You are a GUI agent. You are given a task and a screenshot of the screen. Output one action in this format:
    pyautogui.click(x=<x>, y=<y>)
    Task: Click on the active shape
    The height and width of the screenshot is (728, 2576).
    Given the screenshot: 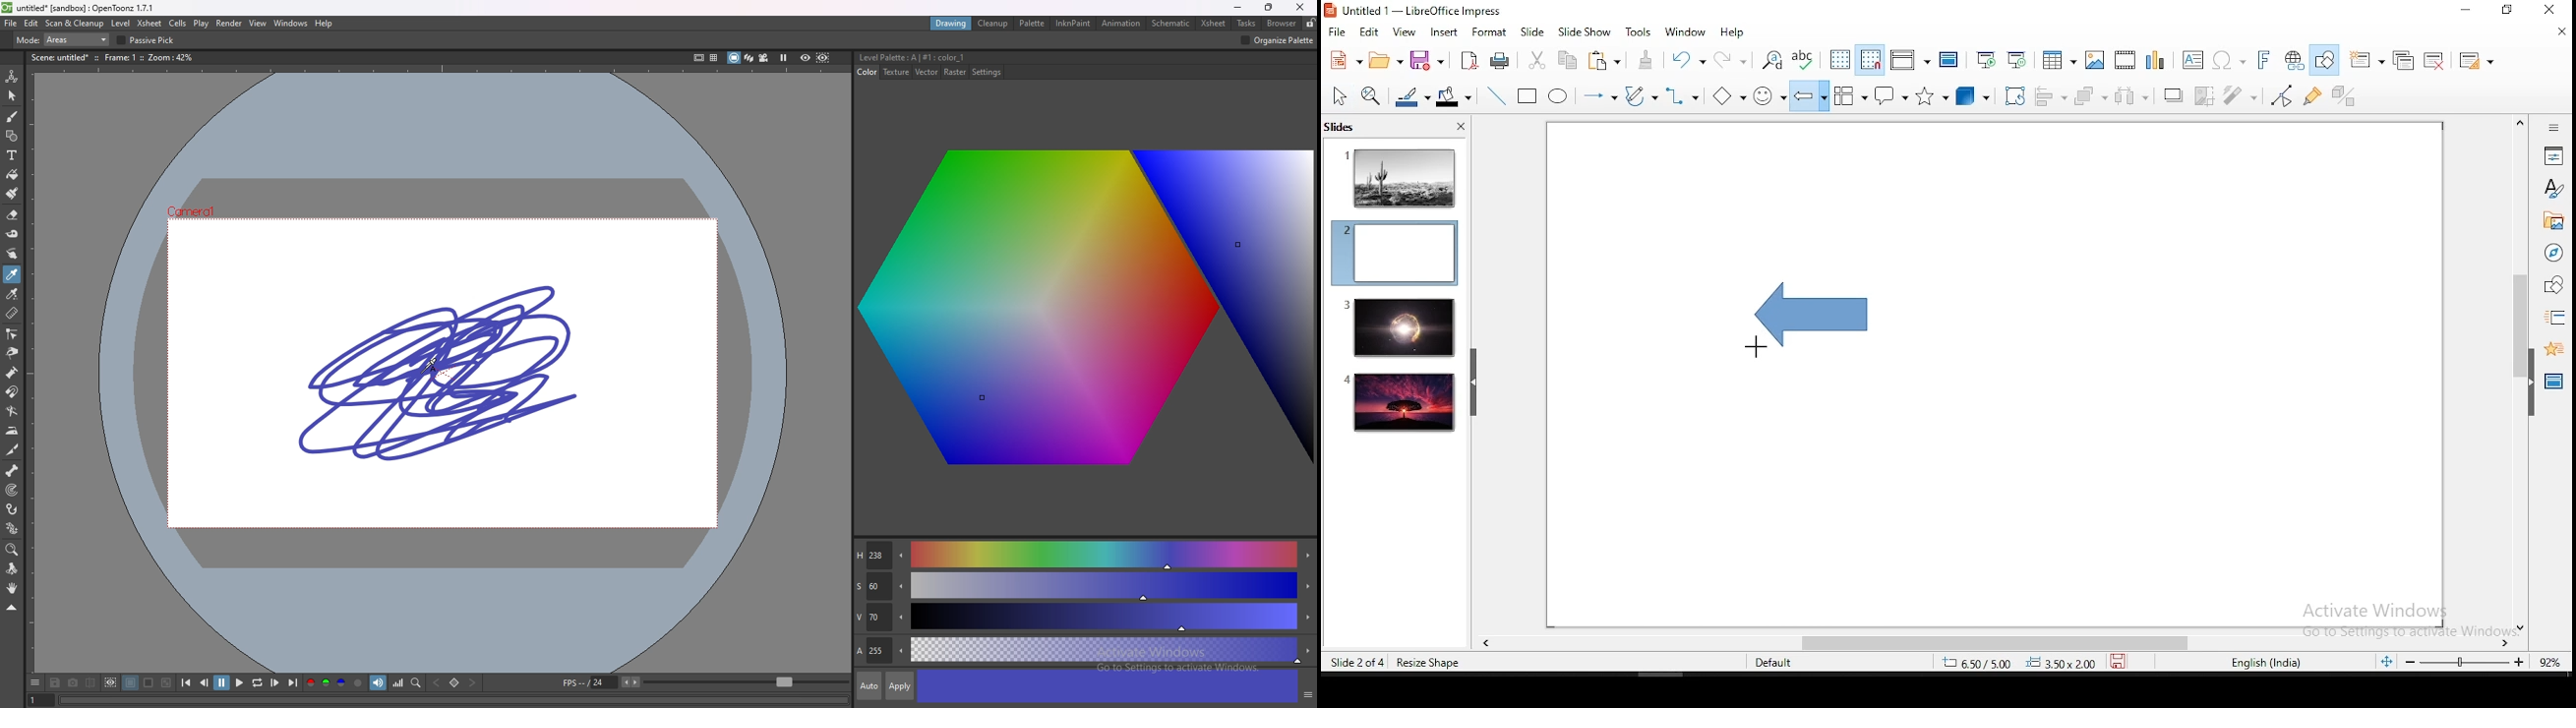 What is the action you would take?
    pyautogui.click(x=1797, y=318)
    